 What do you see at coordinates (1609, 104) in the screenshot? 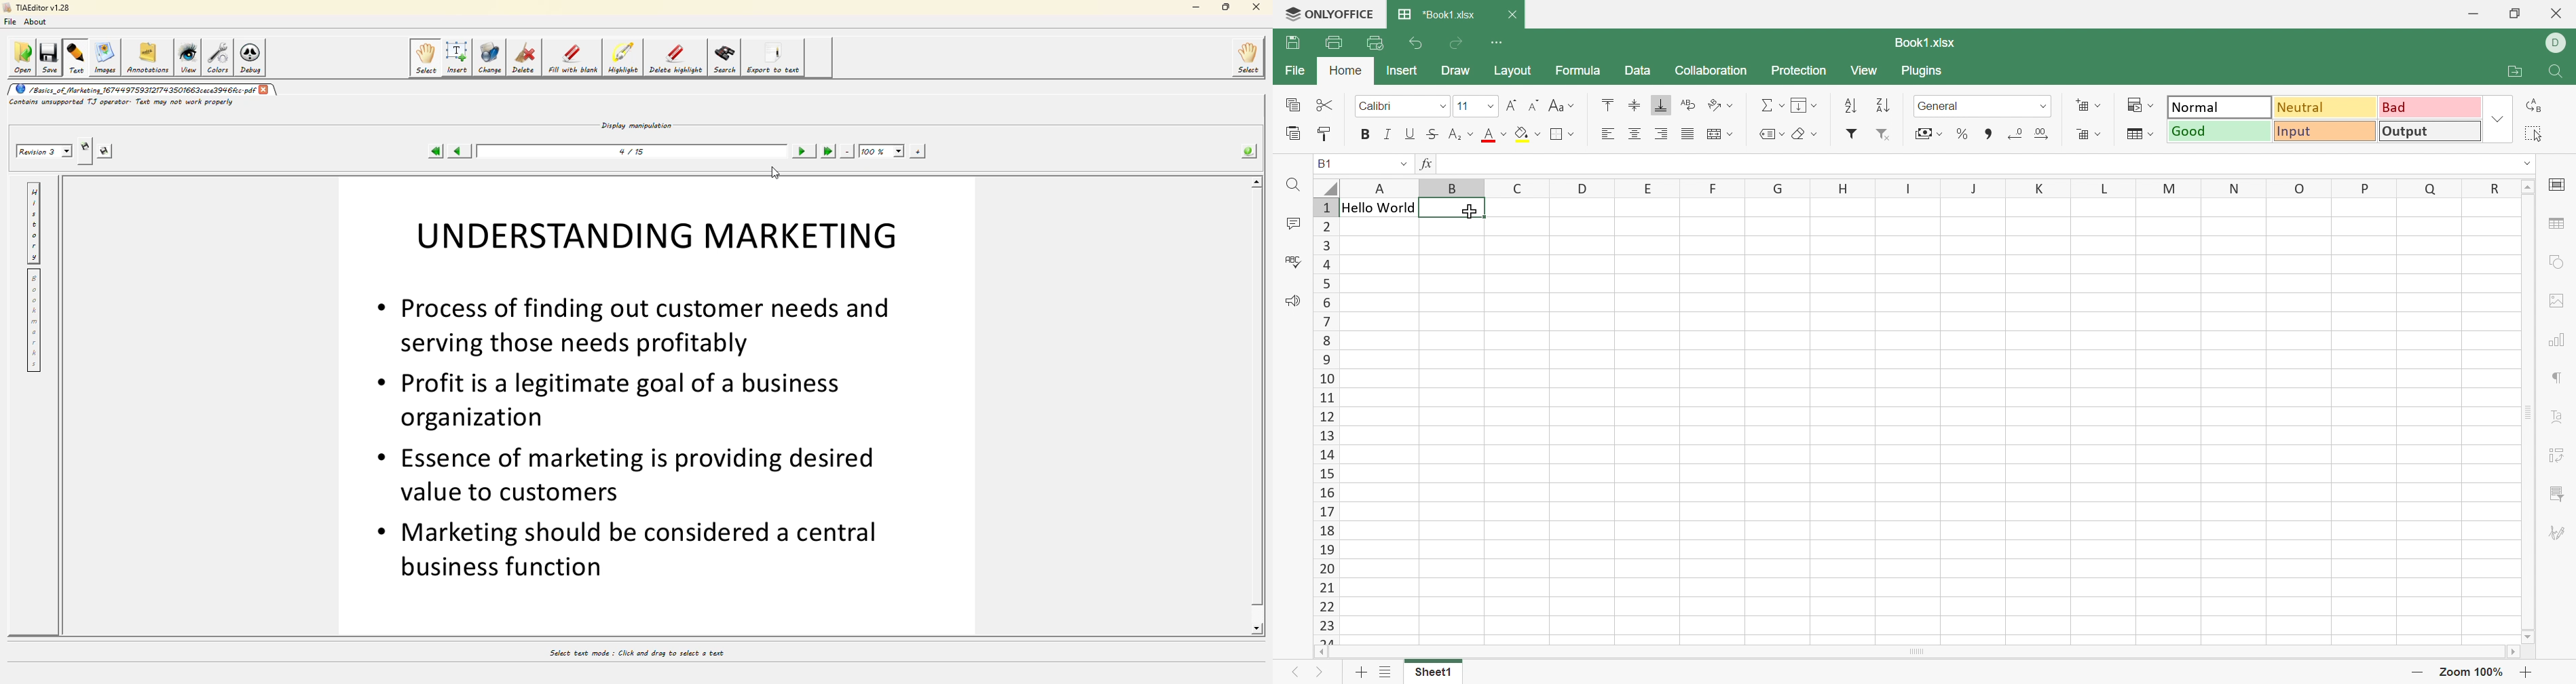
I see `Align top` at bounding box center [1609, 104].